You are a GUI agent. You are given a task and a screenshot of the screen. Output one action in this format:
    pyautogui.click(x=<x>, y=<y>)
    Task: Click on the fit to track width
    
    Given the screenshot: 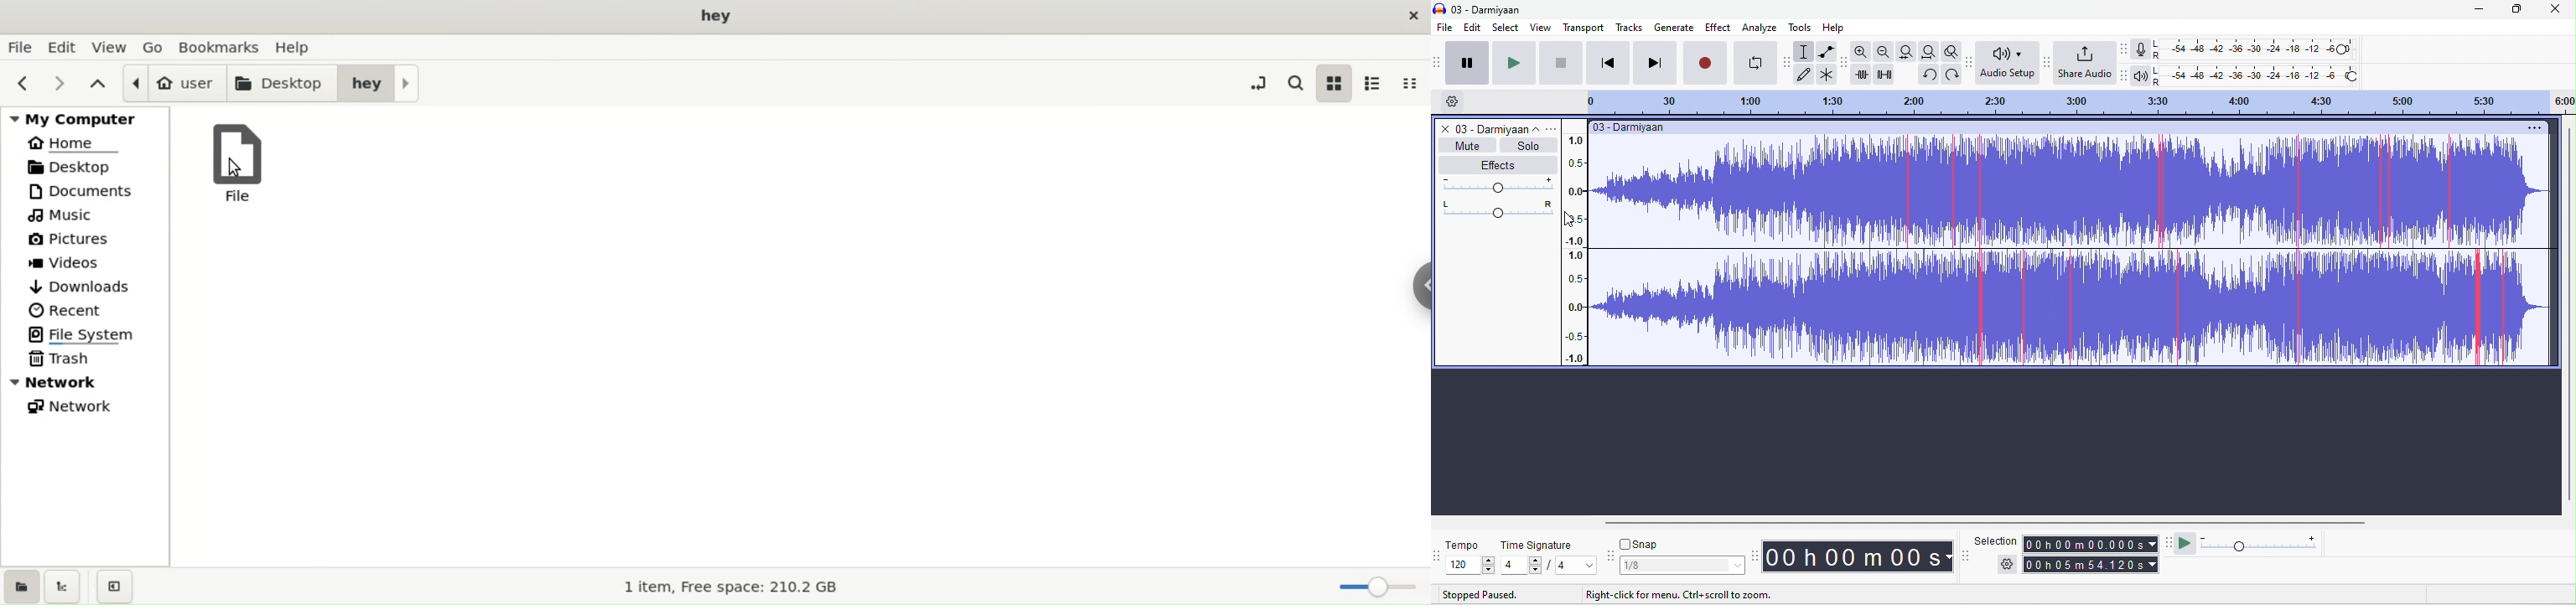 What is the action you would take?
    pyautogui.click(x=1907, y=51)
    